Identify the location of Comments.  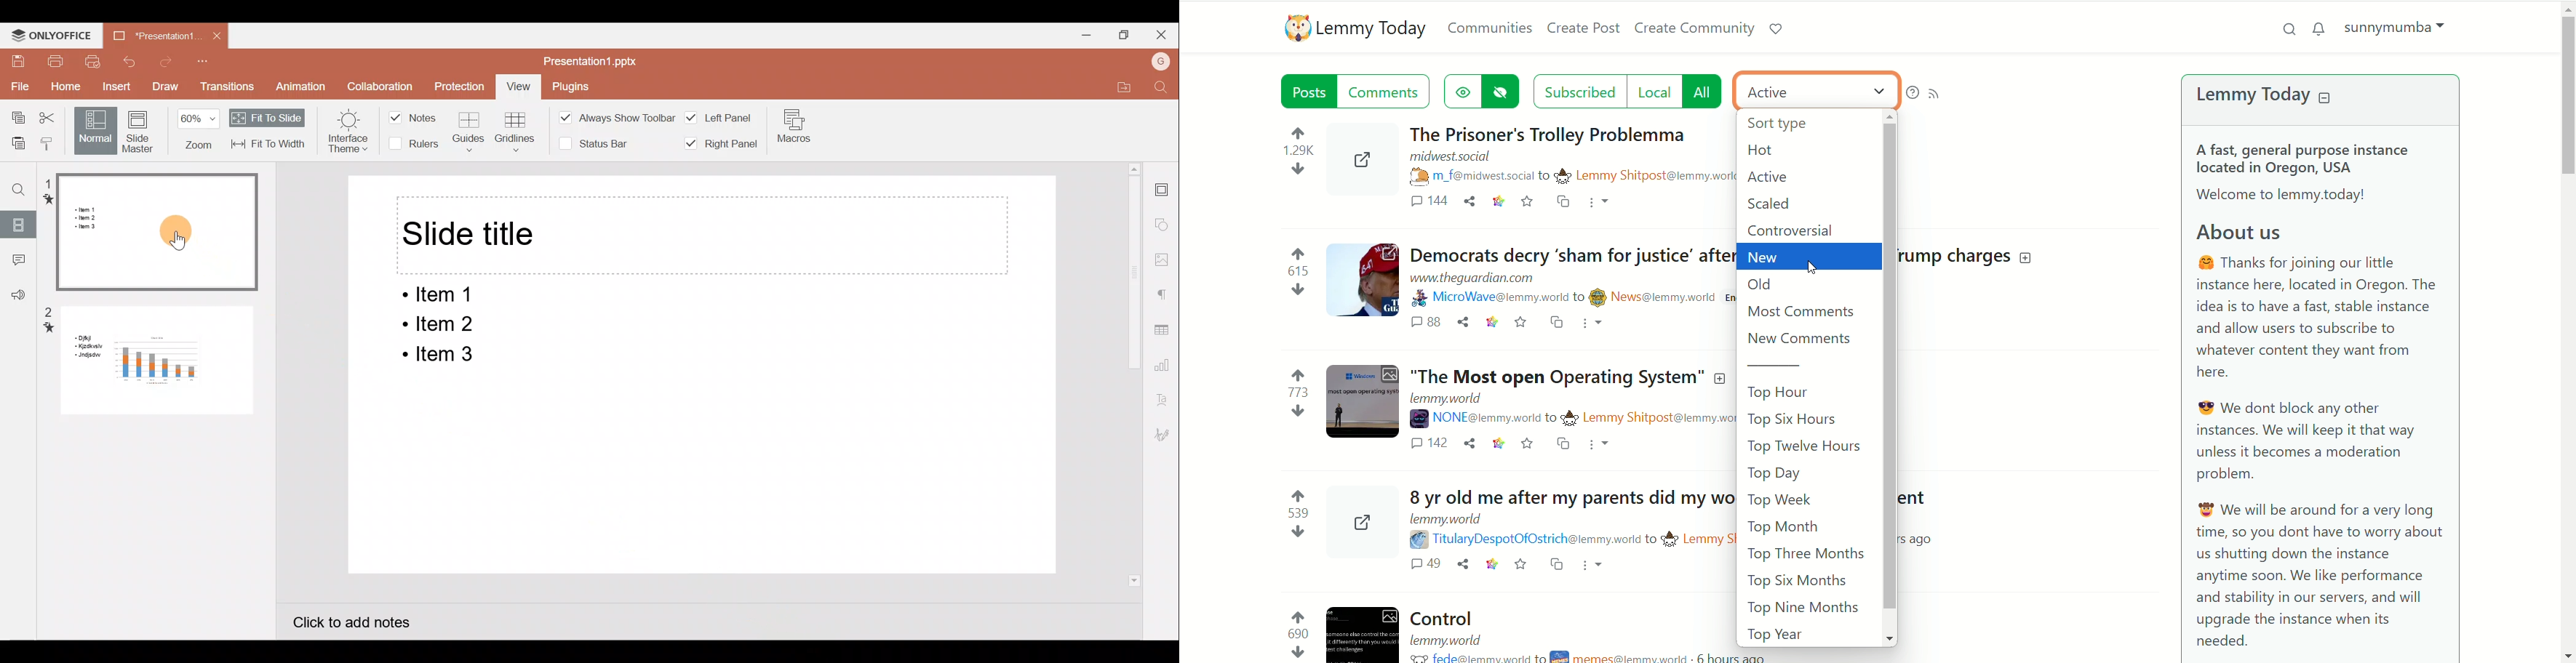
(17, 264).